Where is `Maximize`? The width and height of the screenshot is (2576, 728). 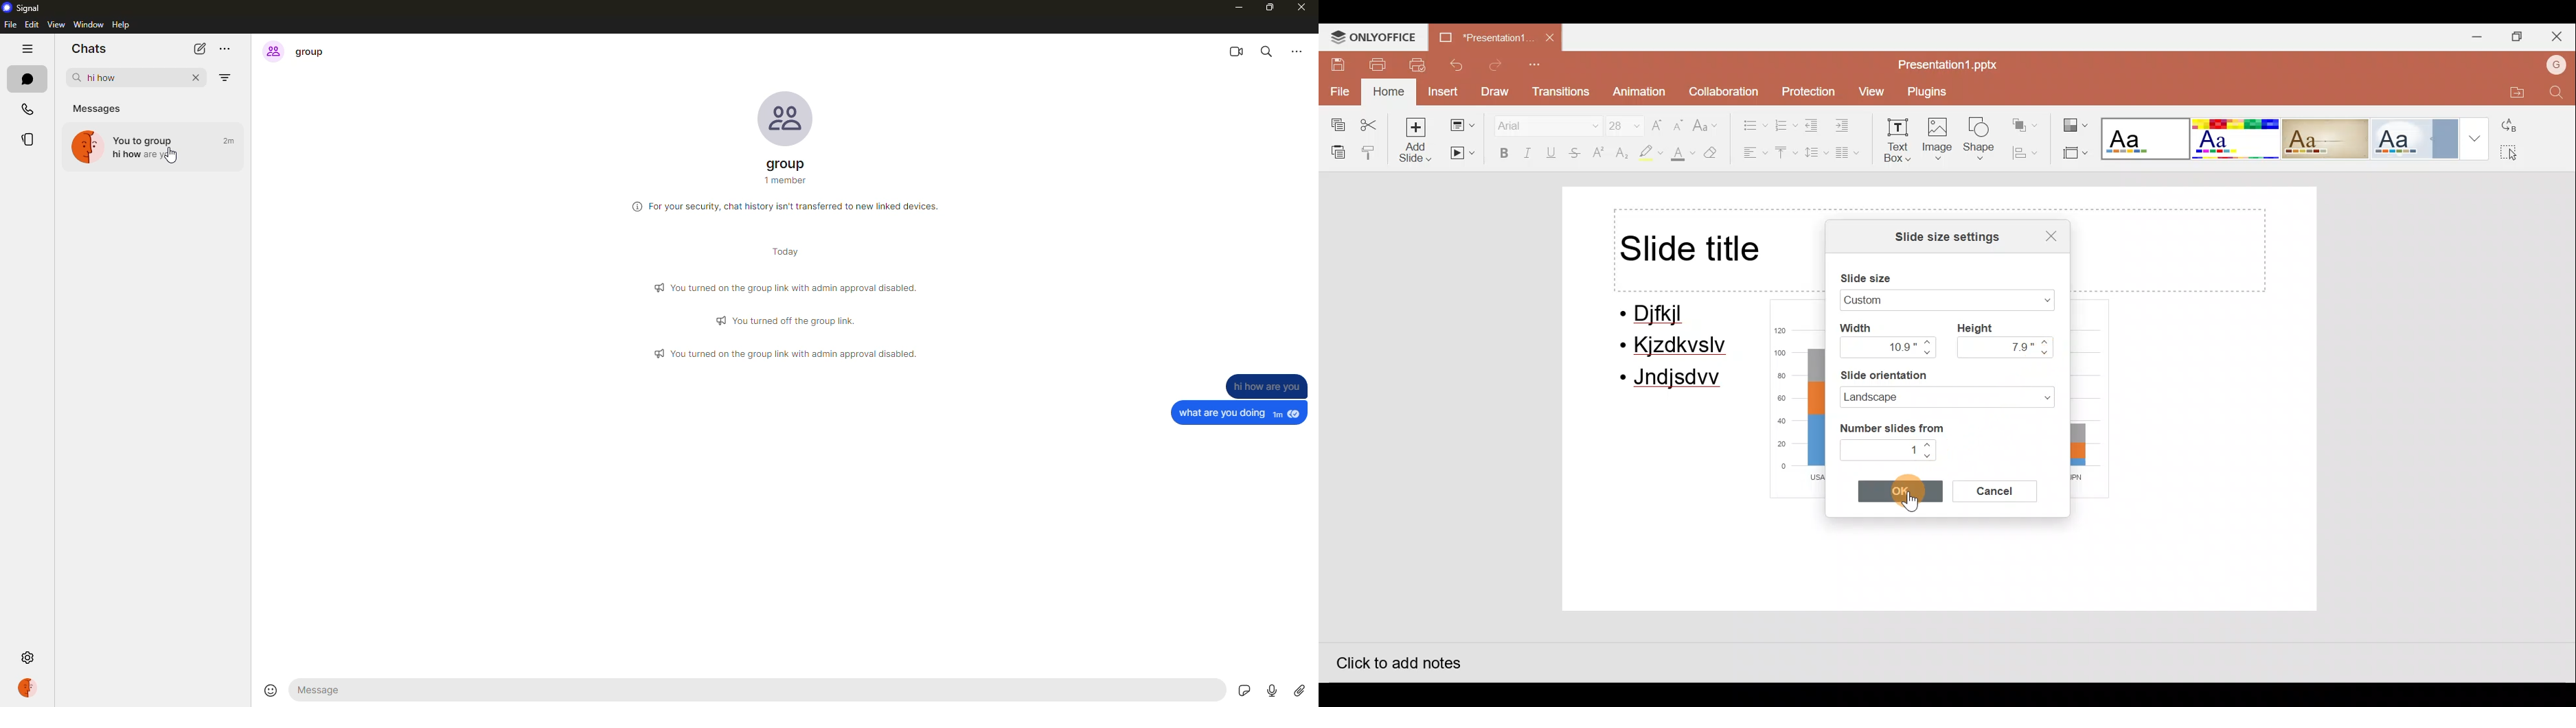
Maximize is located at coordinates (2517, 37).